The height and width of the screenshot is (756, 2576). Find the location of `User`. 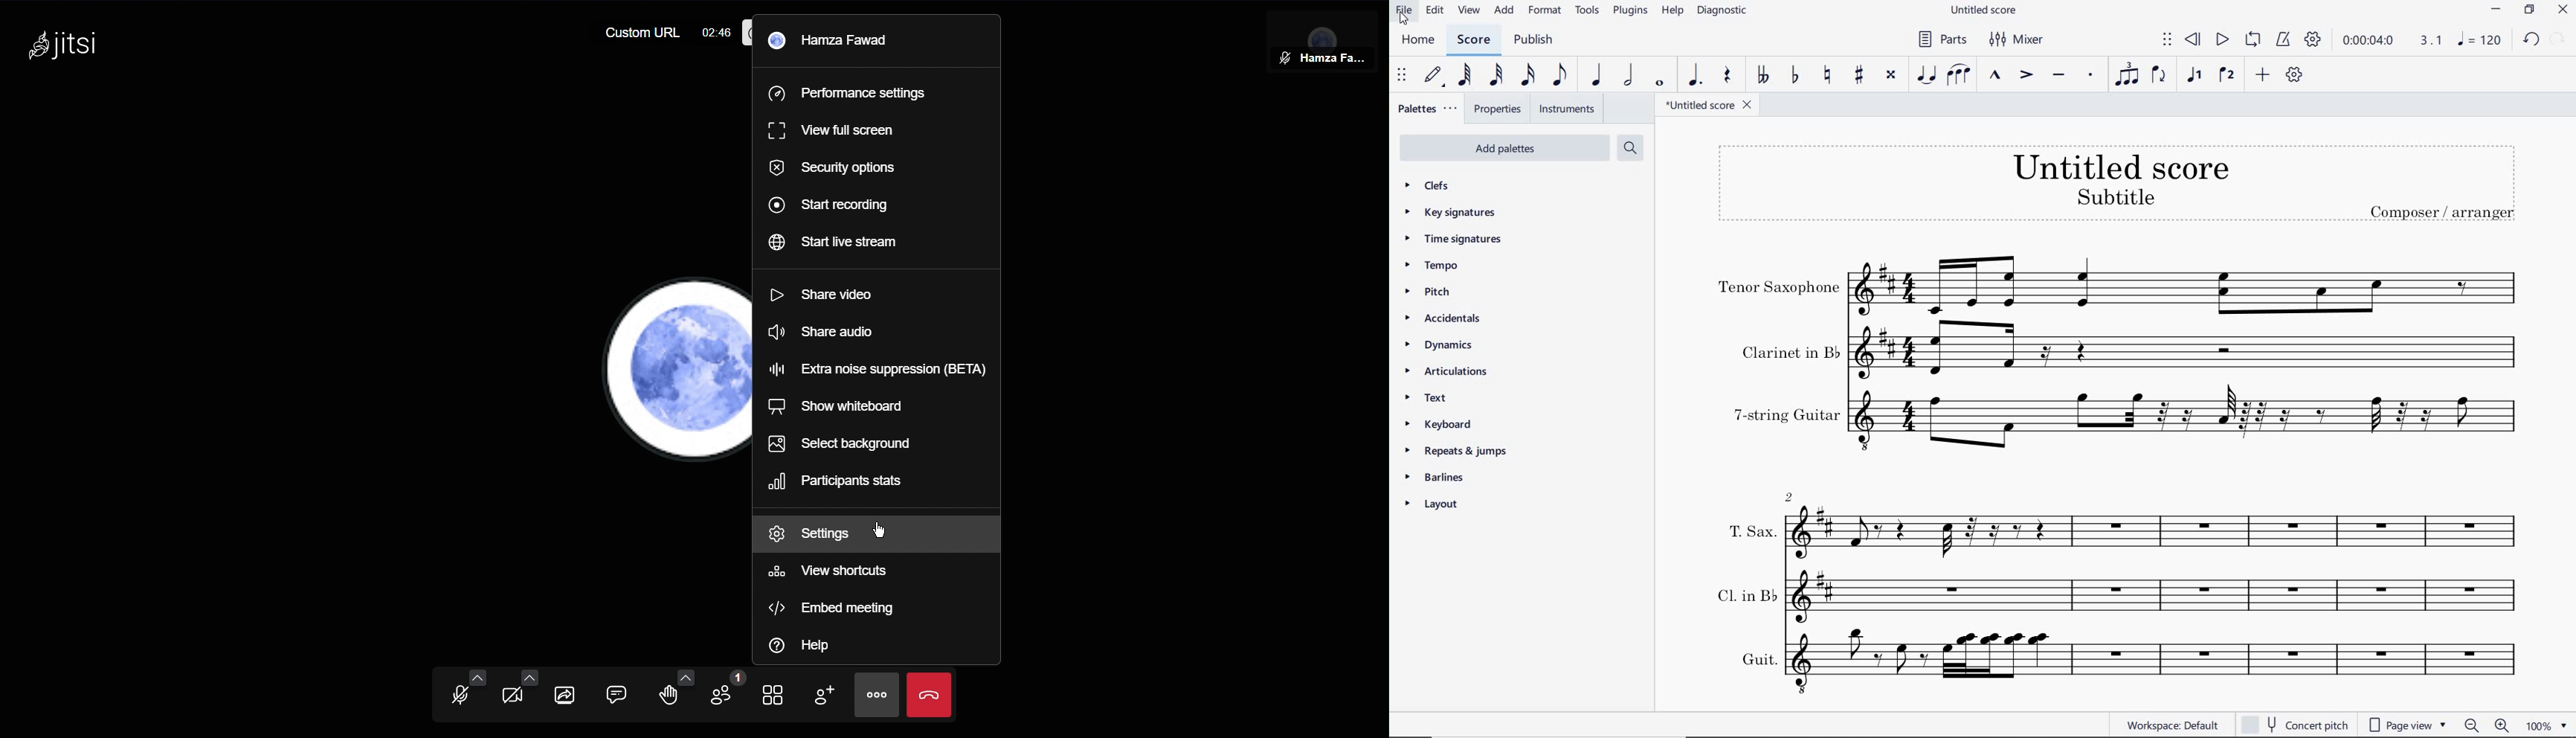

User is located at coordinates (841, 41).